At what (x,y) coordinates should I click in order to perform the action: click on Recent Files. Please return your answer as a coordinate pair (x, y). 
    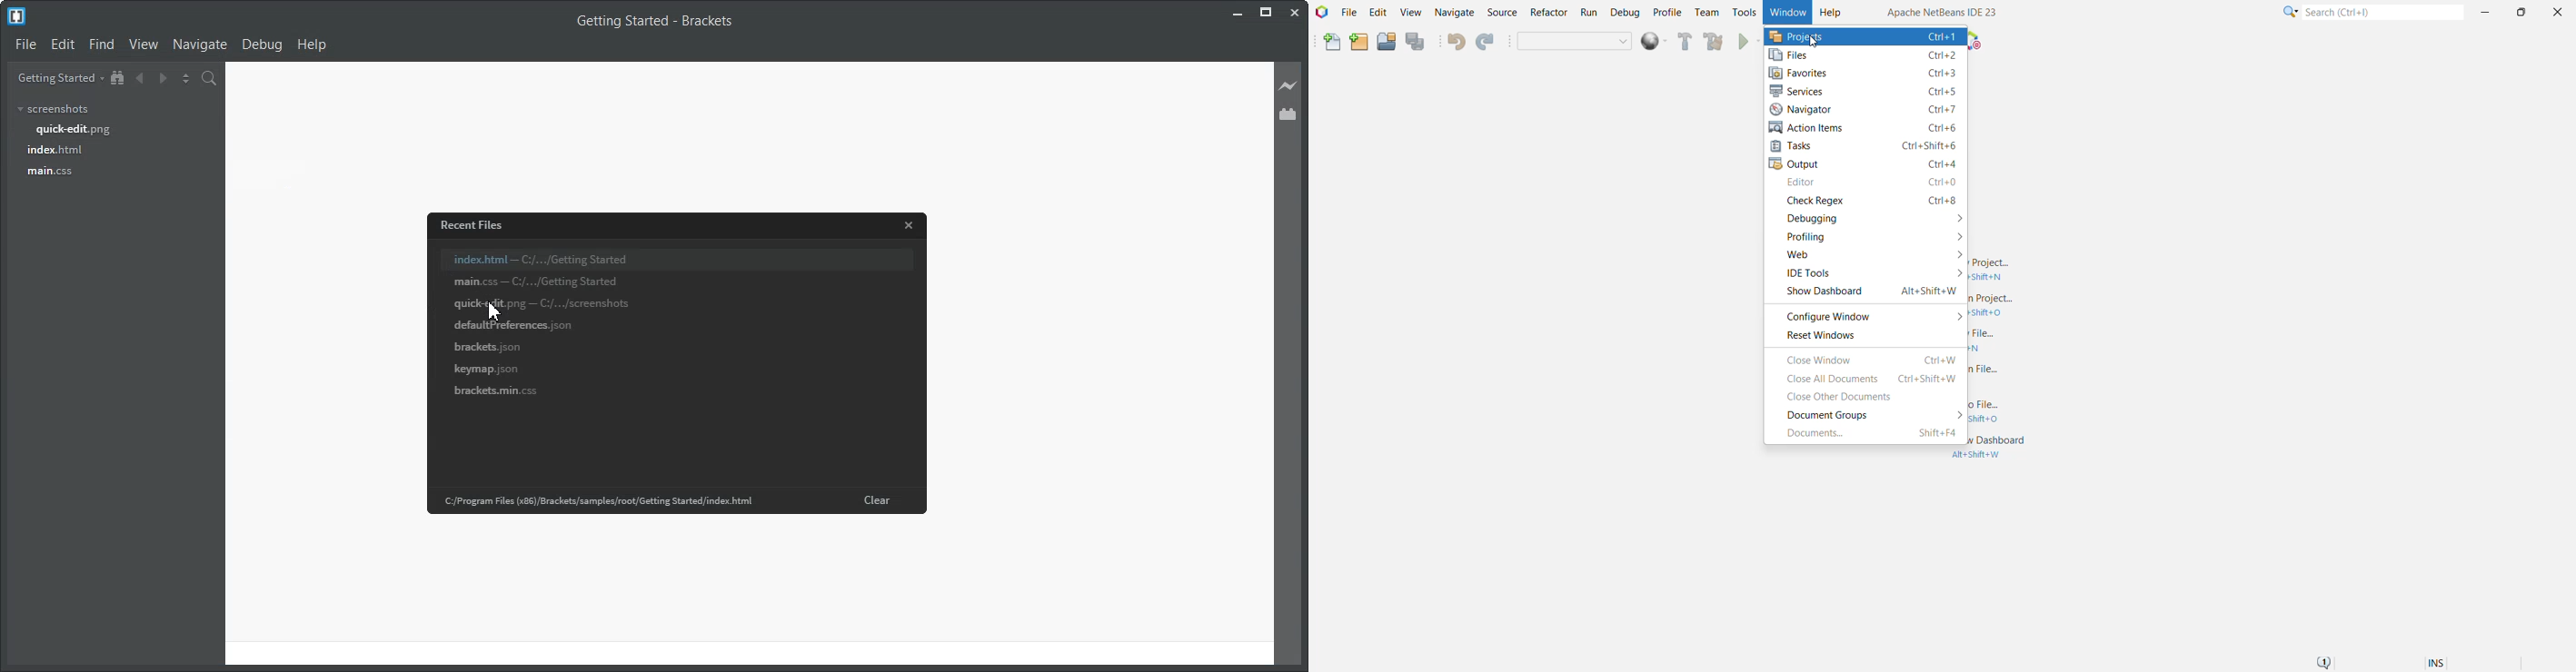
    Looking at the image, I should click on (472, 225).